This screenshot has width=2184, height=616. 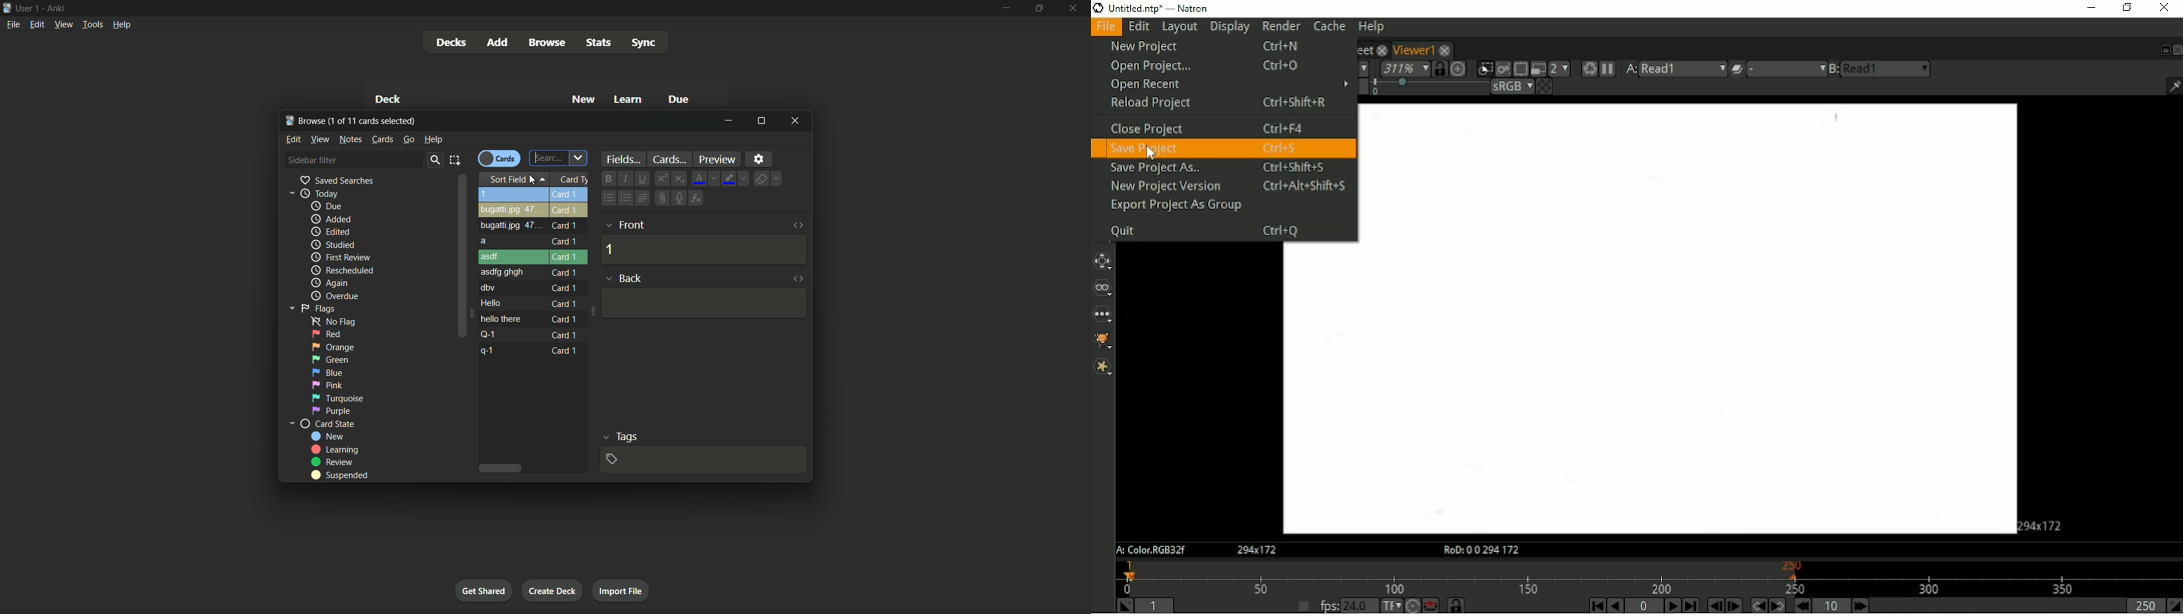 What do you see at coordinates (563, 288) in the screenshot?
I see `card 1` at bounding box center [563, 288].